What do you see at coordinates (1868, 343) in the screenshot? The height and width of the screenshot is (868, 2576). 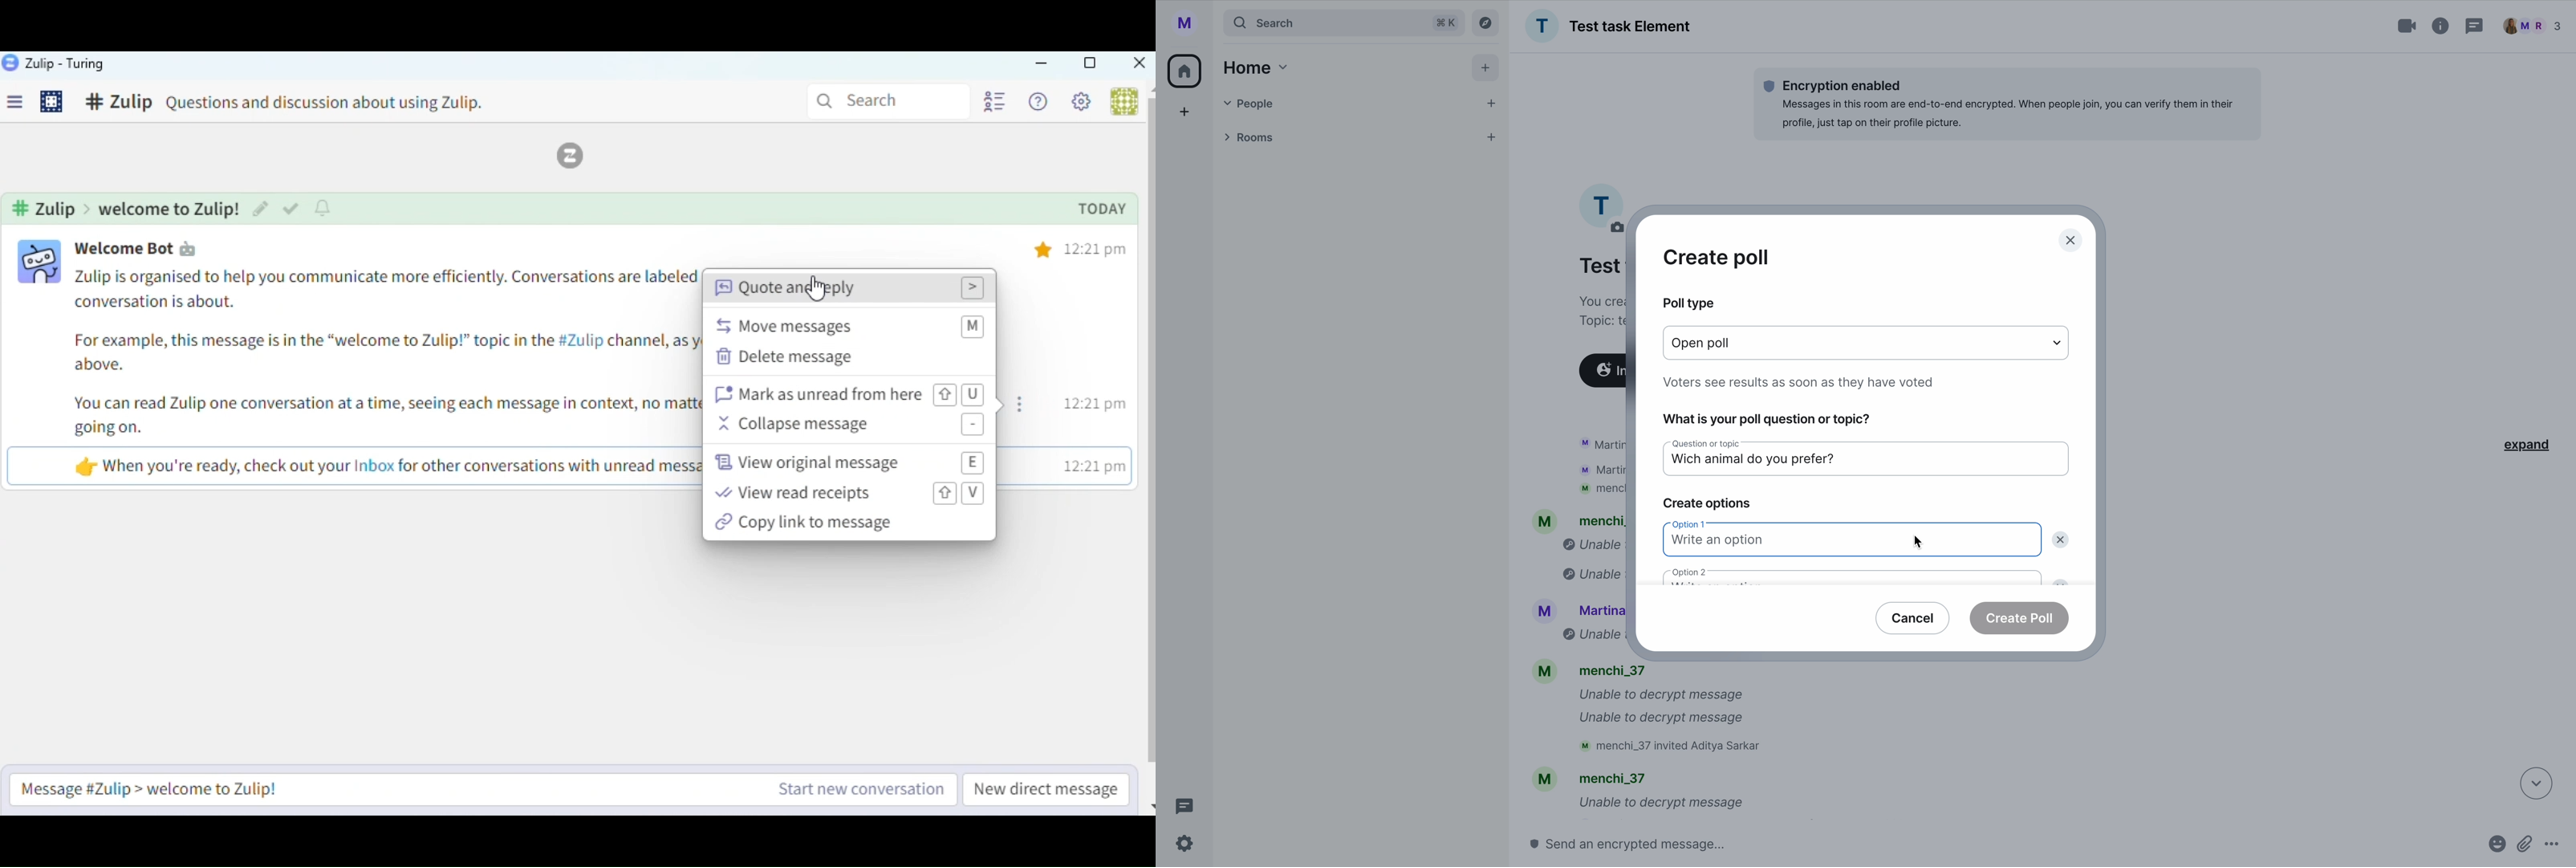 I see `type options` at bounding box center [1868, 343].